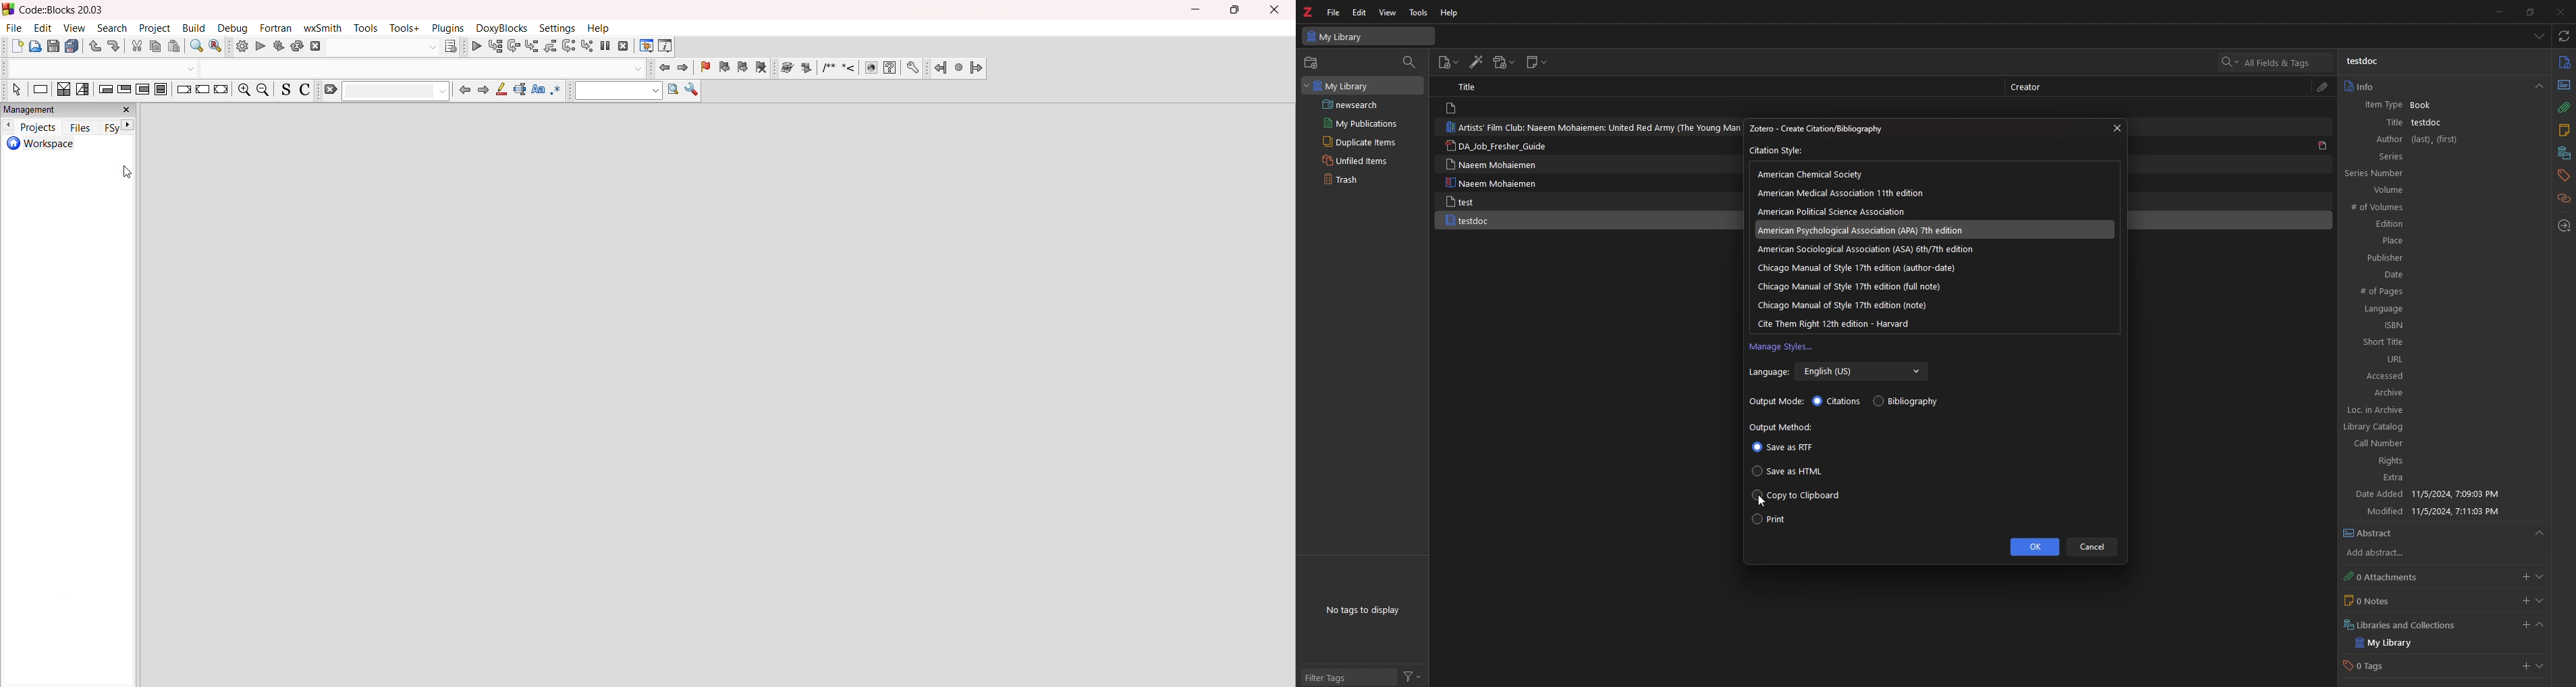 This screenshot has width=2576, height=700. What do you see at coordinates (558, 28) in the screenshot?
I see `settings` at bounding box center [558, 28].